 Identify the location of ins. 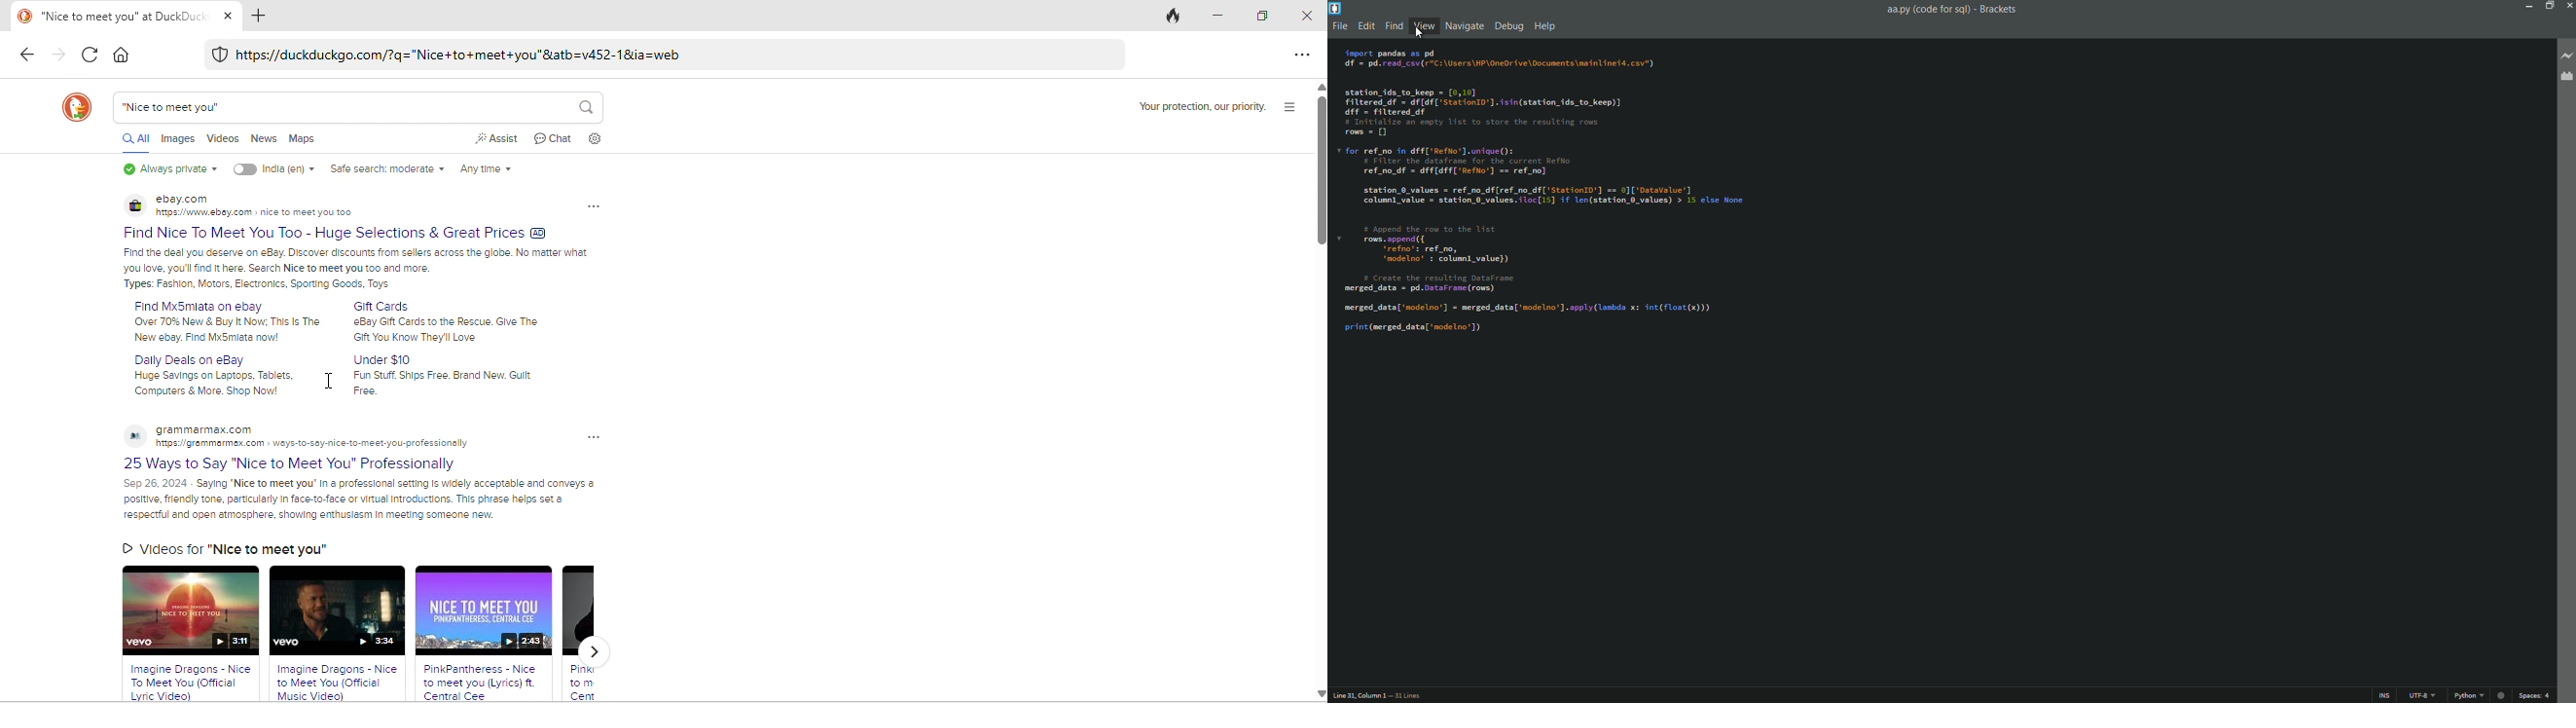
(2387, 696).